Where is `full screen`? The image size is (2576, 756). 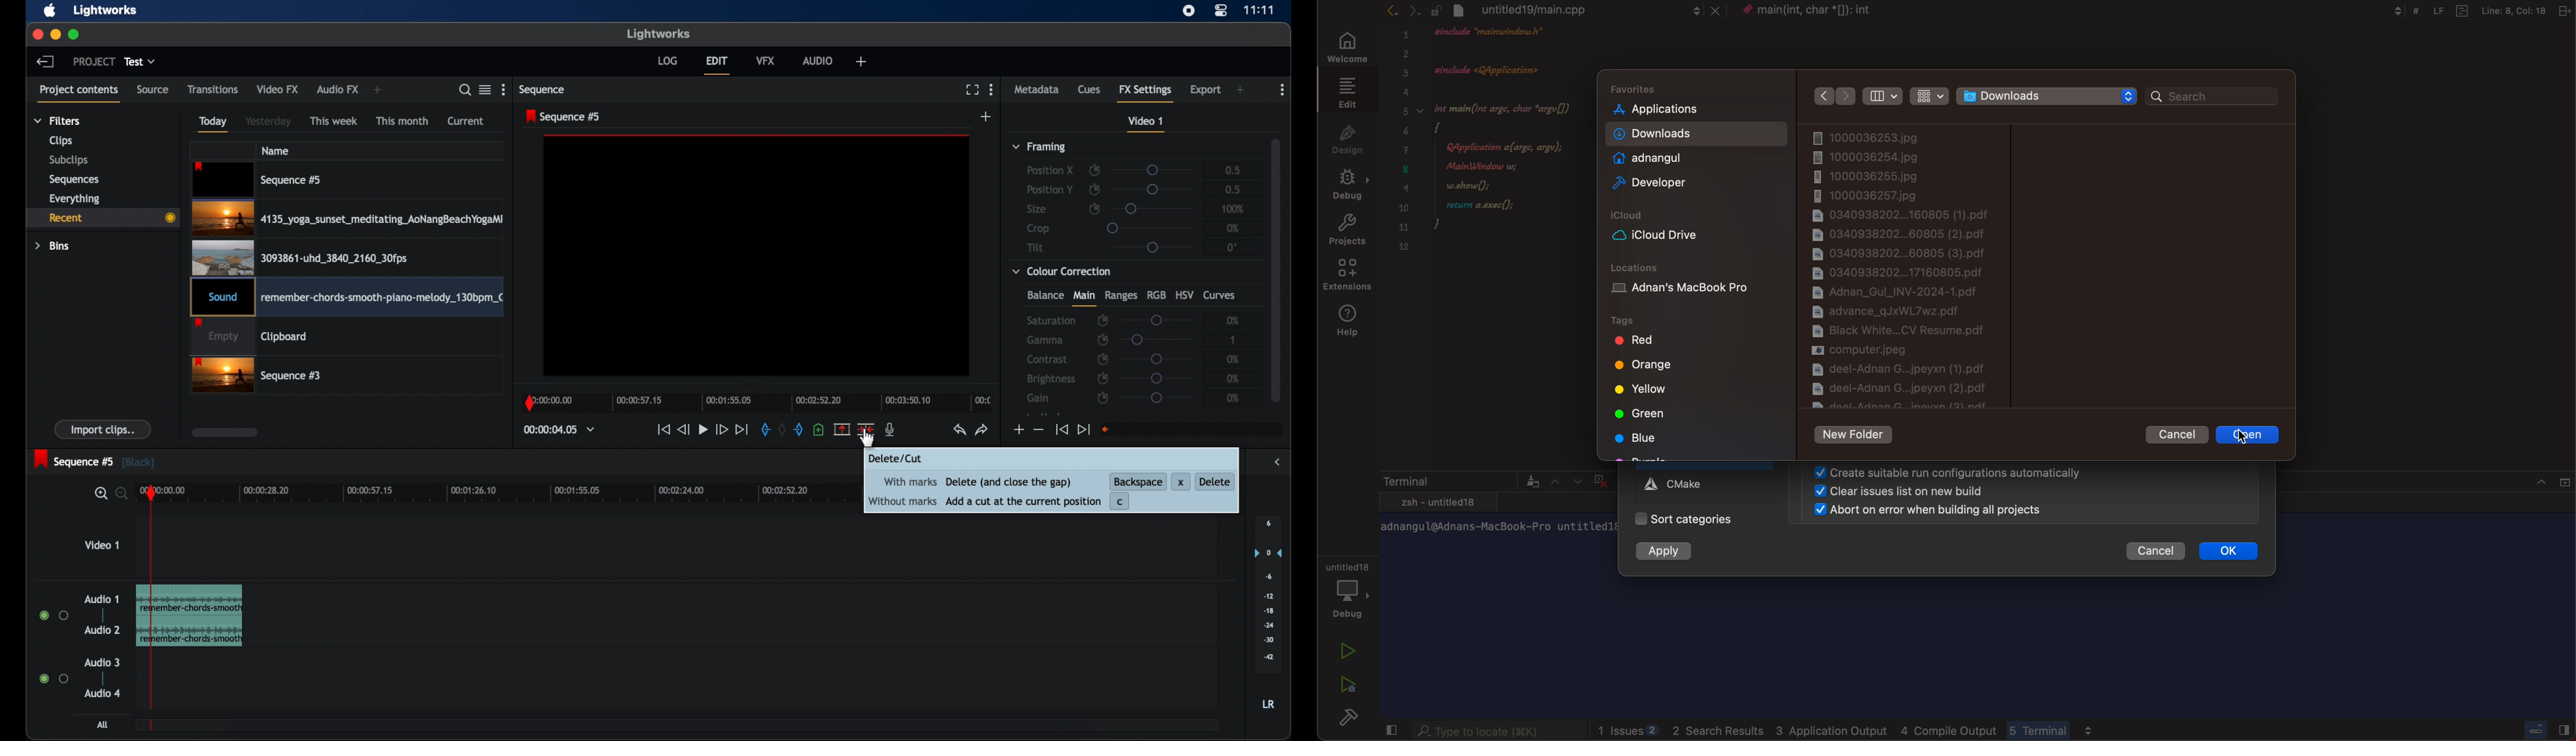
full screen is located at coordinates (972, 90).